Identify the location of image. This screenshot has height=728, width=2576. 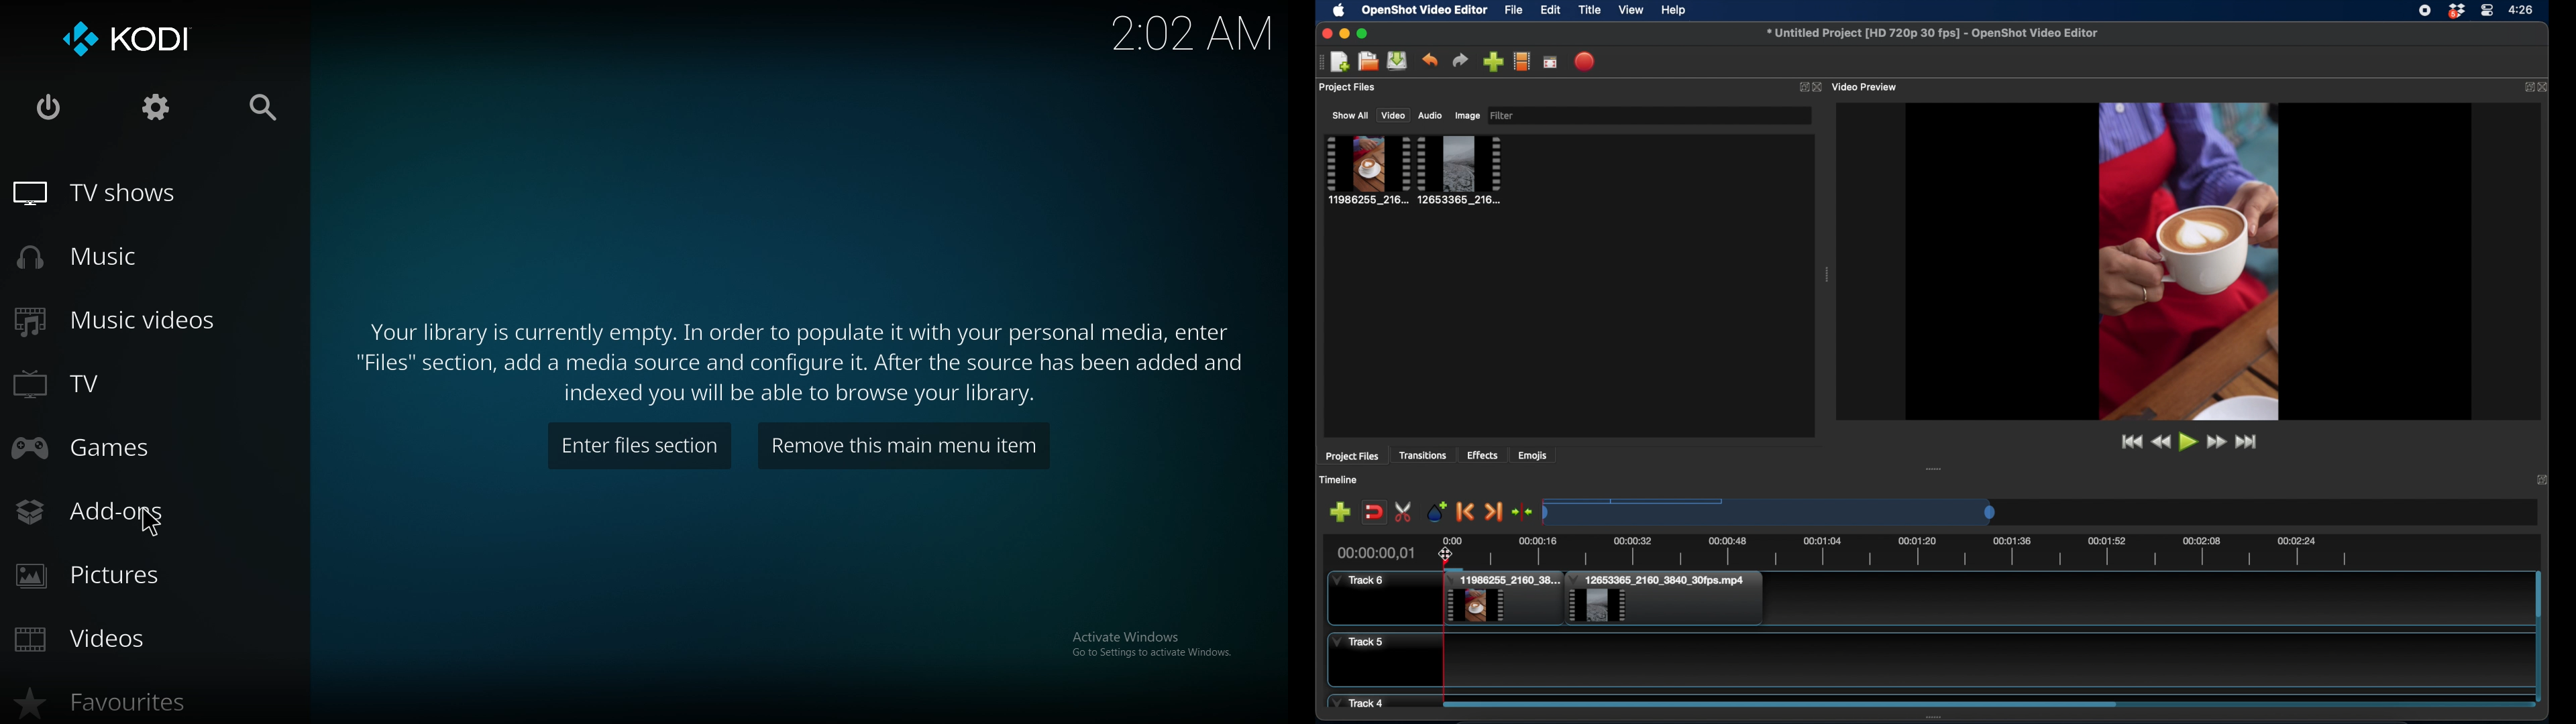
(1467, 115).